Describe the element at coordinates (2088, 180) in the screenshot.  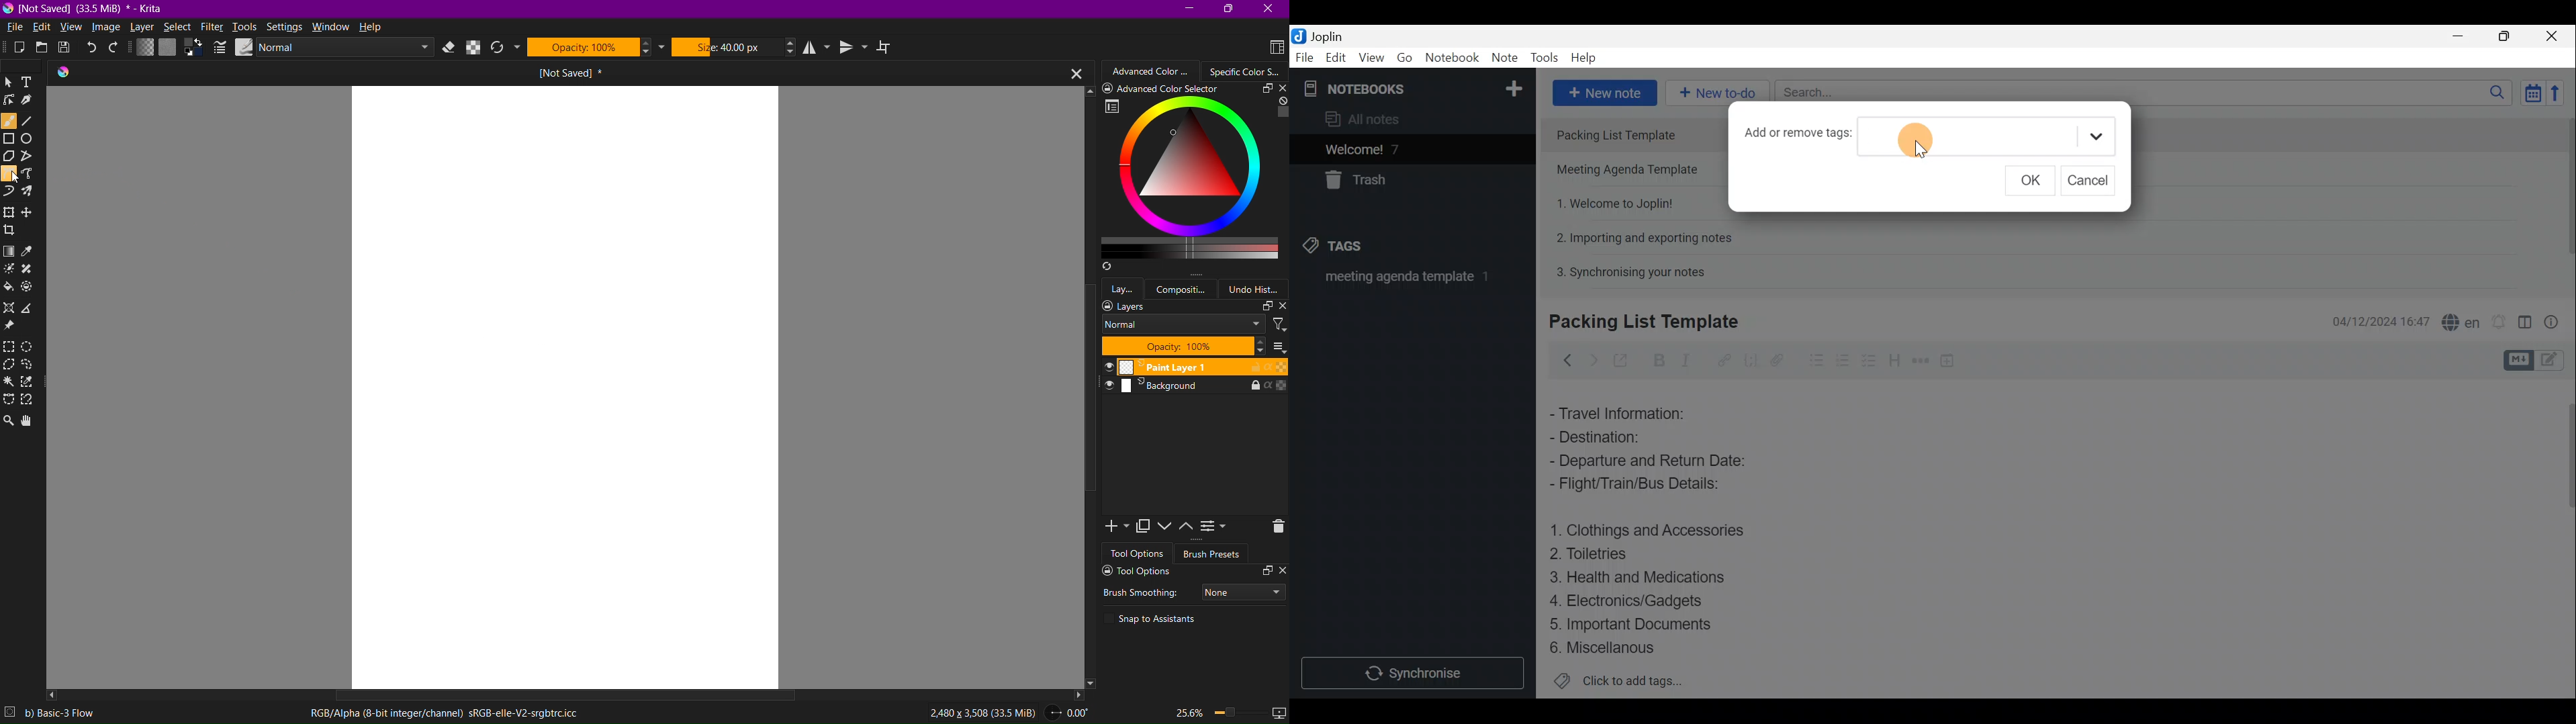
I see `Cancel` at that location.